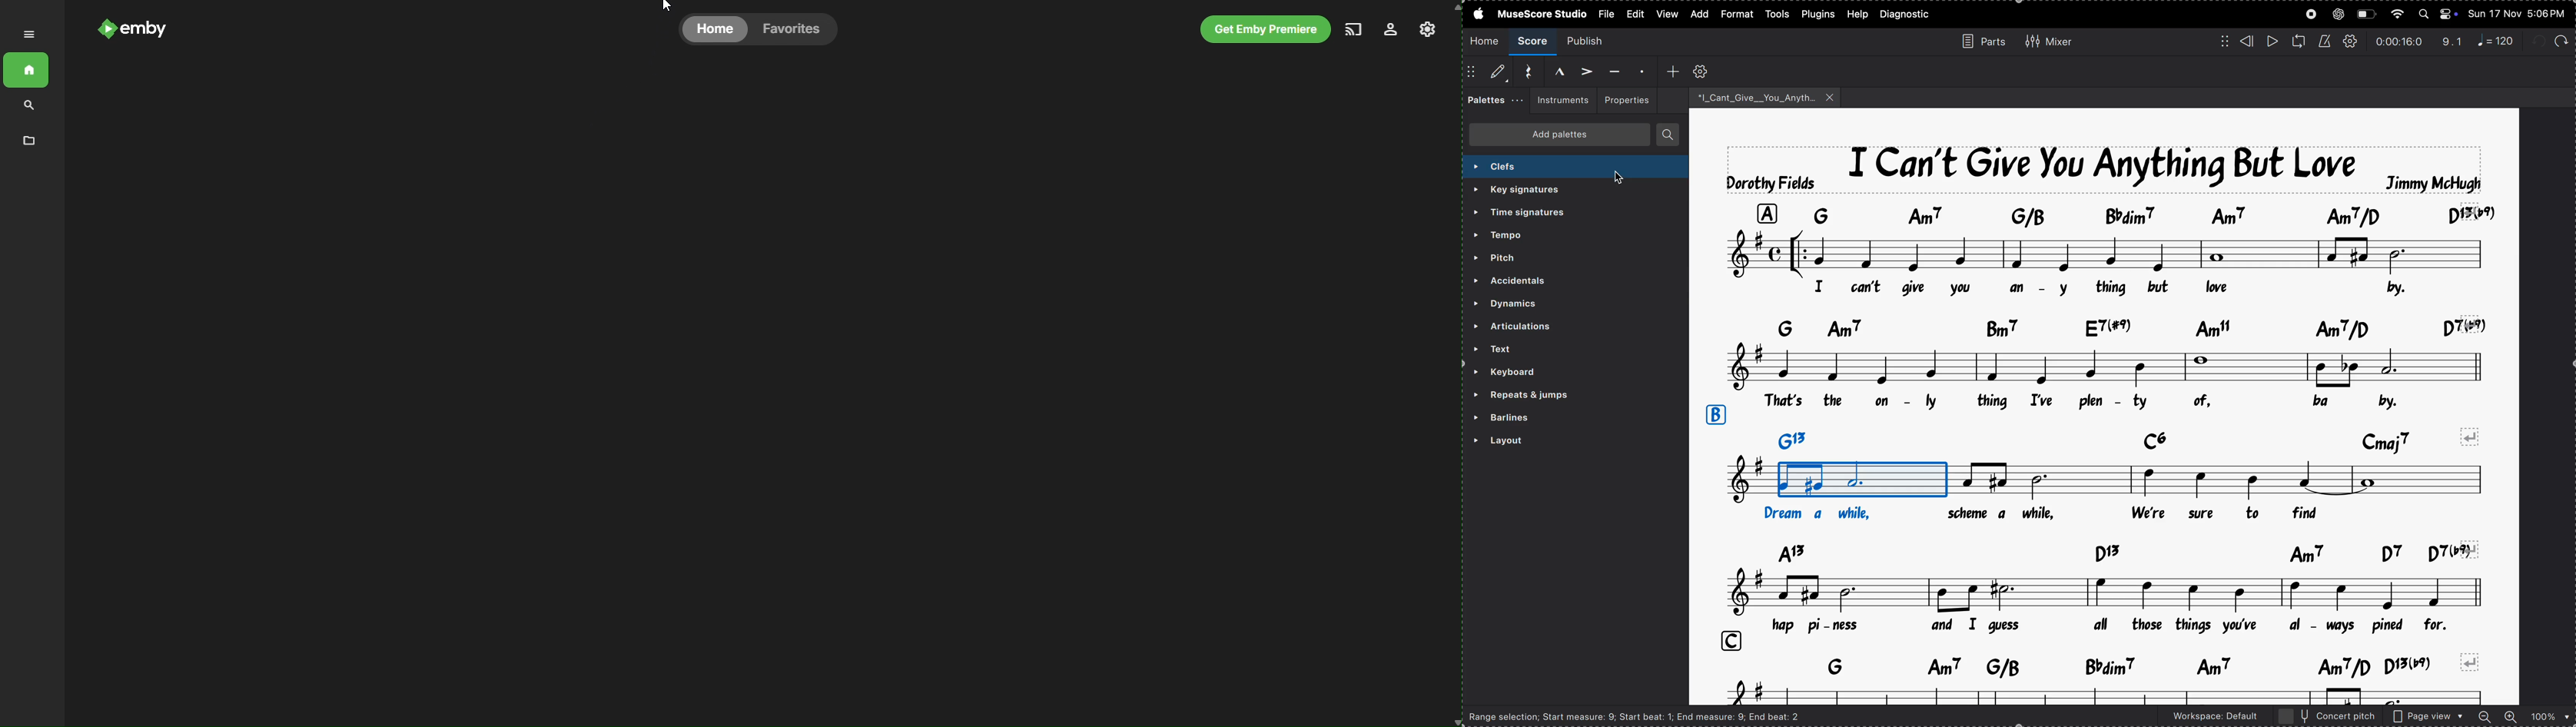 The width and height of the screenshot is (2576, 728). What do you see at coordinates (1548, 396) in the screenshot?
I see `repeats and jumps` at bounding box center [1548, 396].